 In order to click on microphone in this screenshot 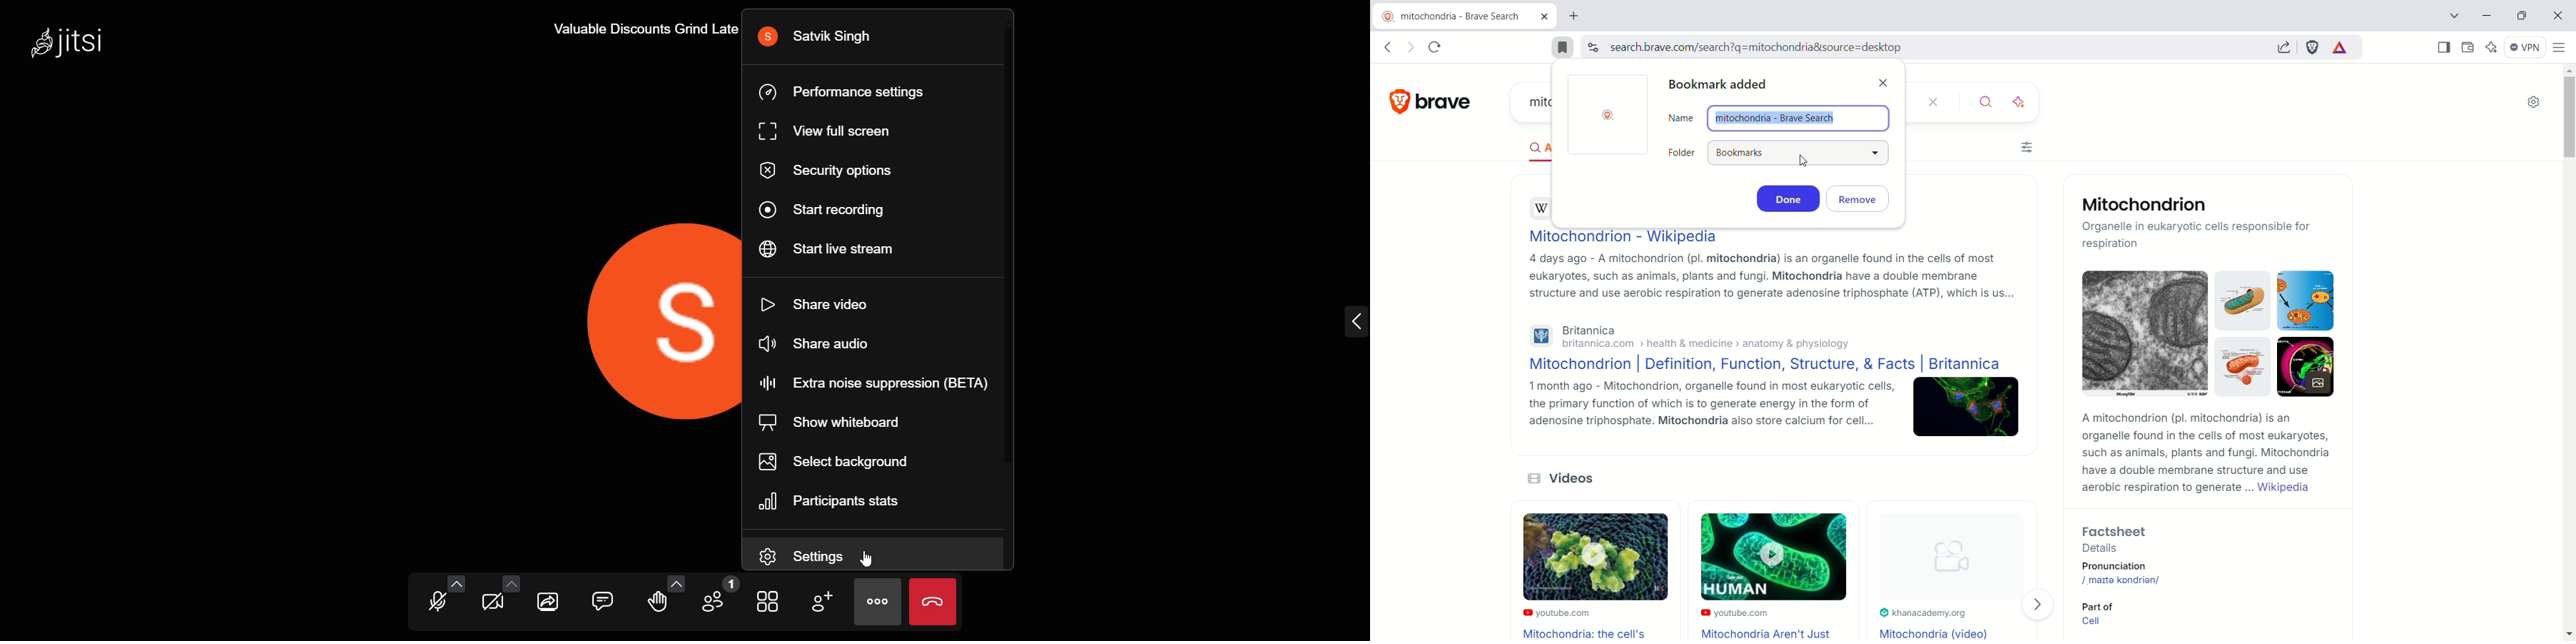, I will do `click(437, 602)`.